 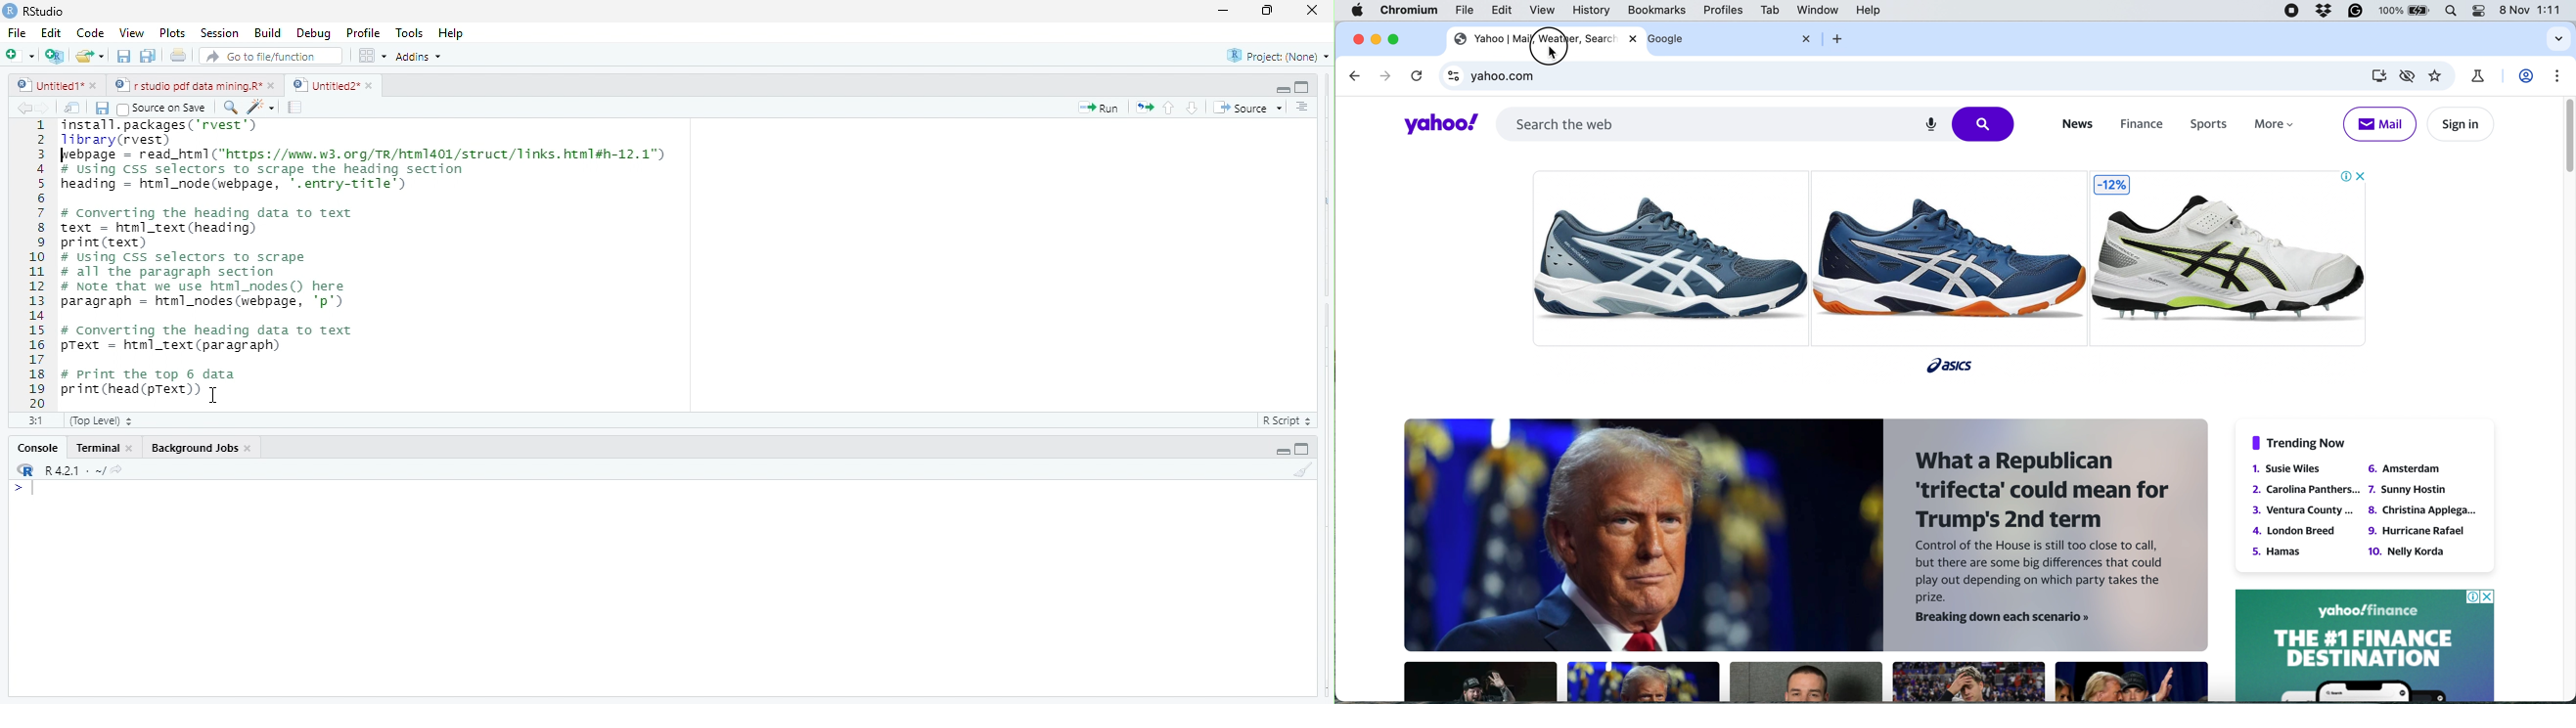 I want to click on cursor movement, so click(x=216, y=396).